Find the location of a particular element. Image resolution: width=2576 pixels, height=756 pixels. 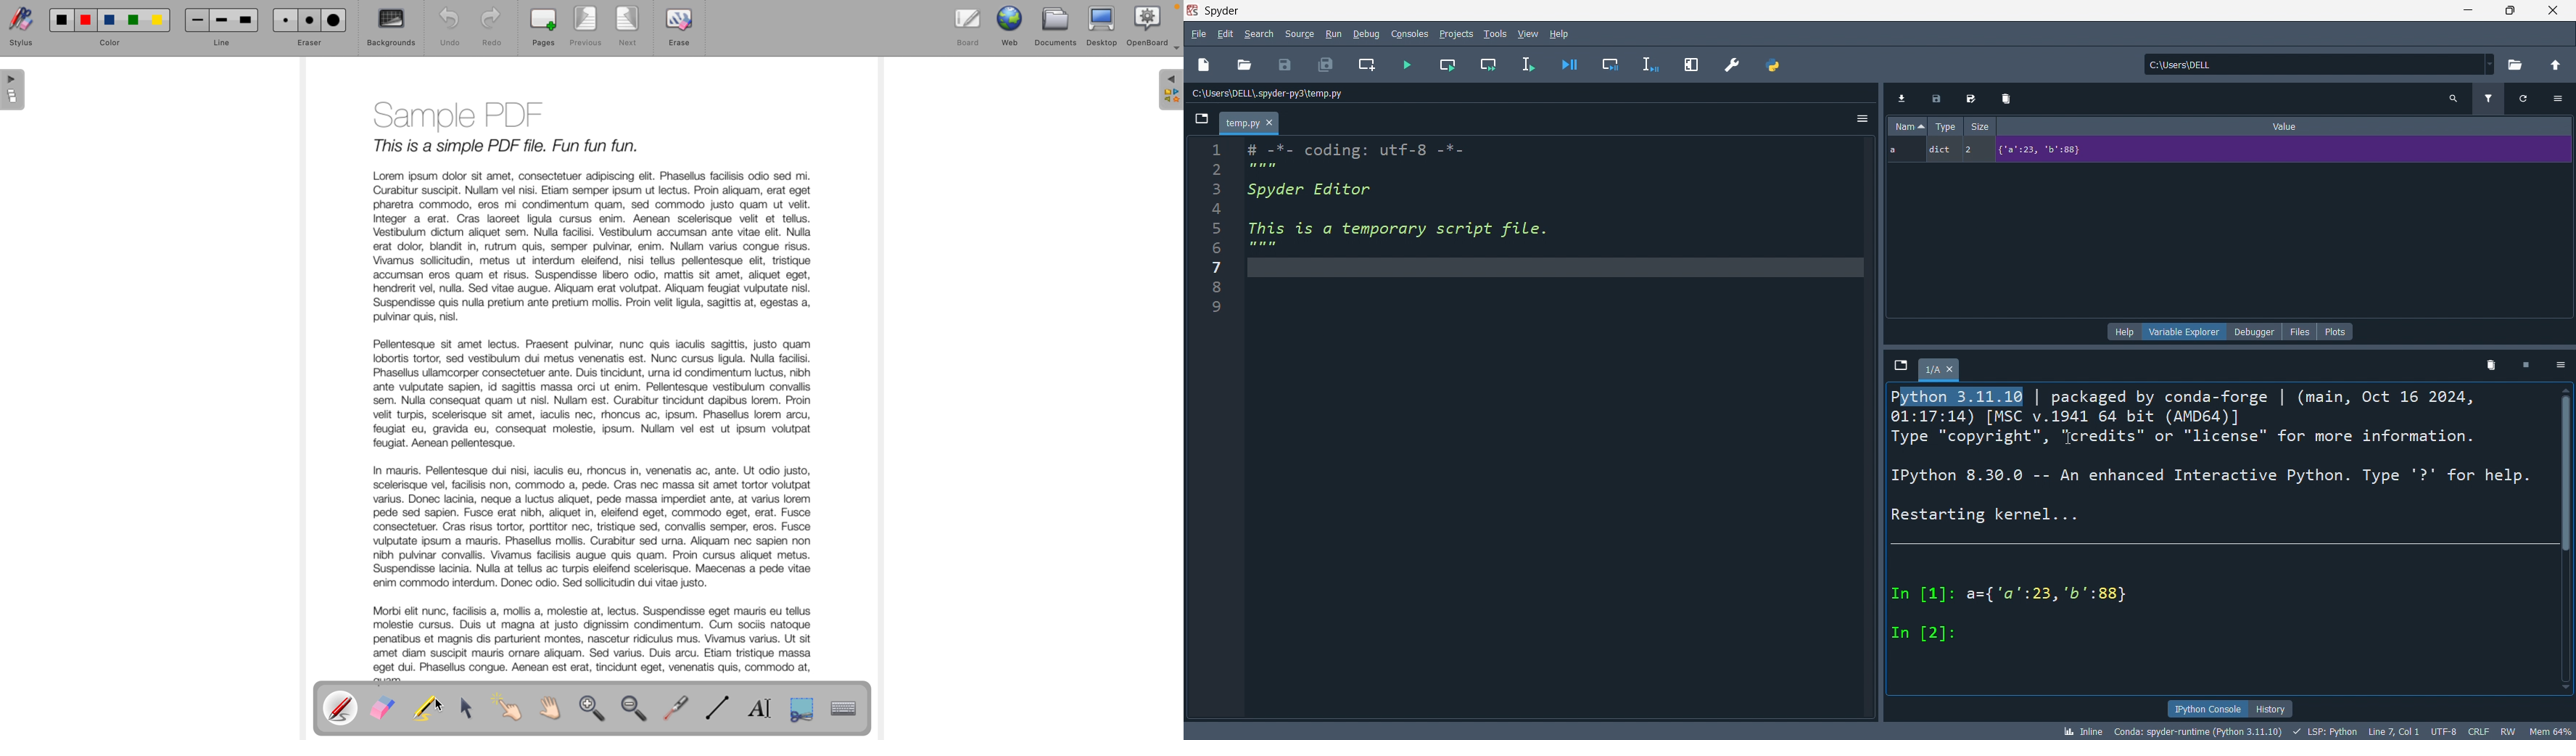

run is located at coordinates (1338, 34).